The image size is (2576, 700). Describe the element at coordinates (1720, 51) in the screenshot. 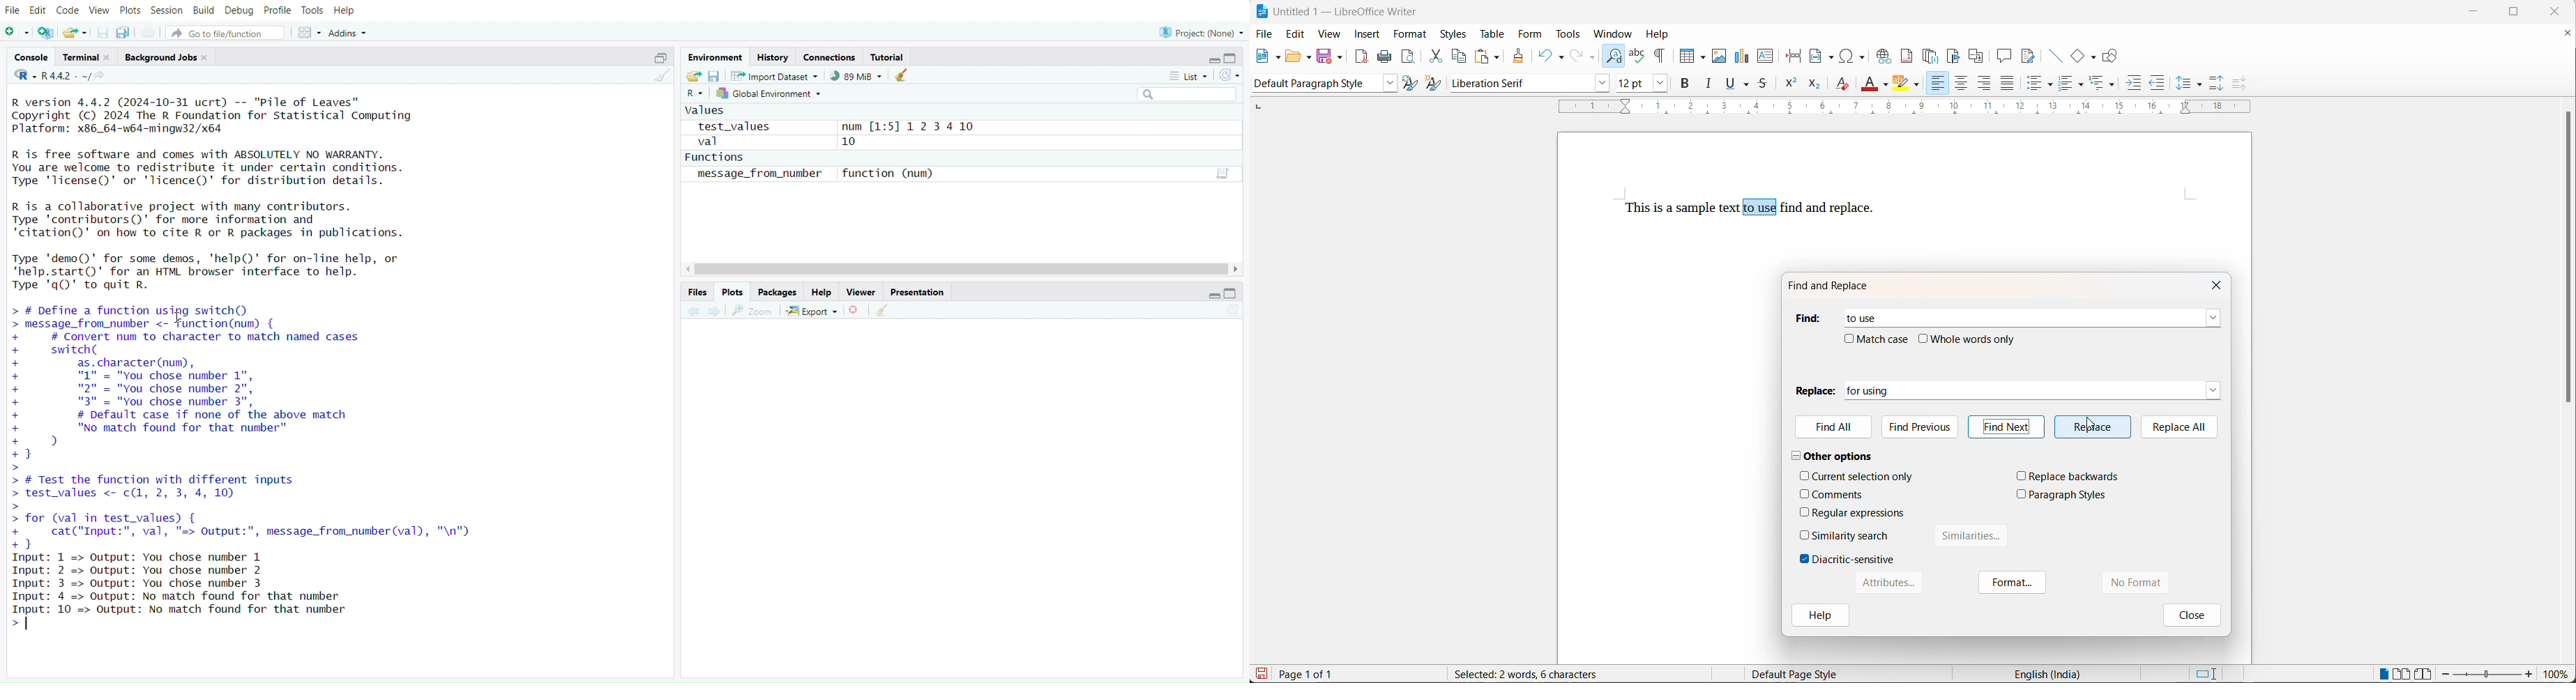

I see `insert images` at that location.